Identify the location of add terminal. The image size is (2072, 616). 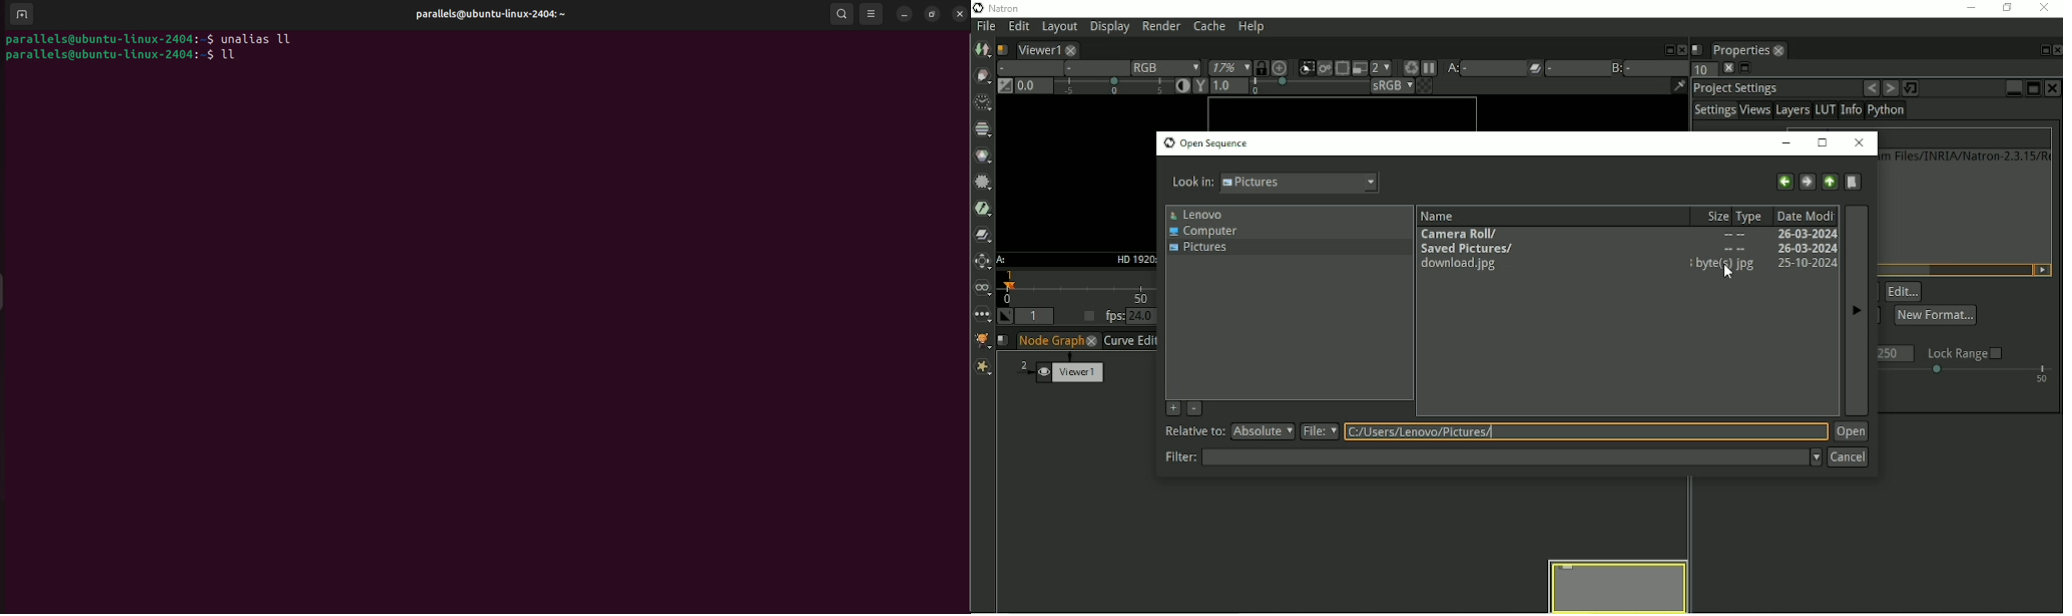
(19, 16).